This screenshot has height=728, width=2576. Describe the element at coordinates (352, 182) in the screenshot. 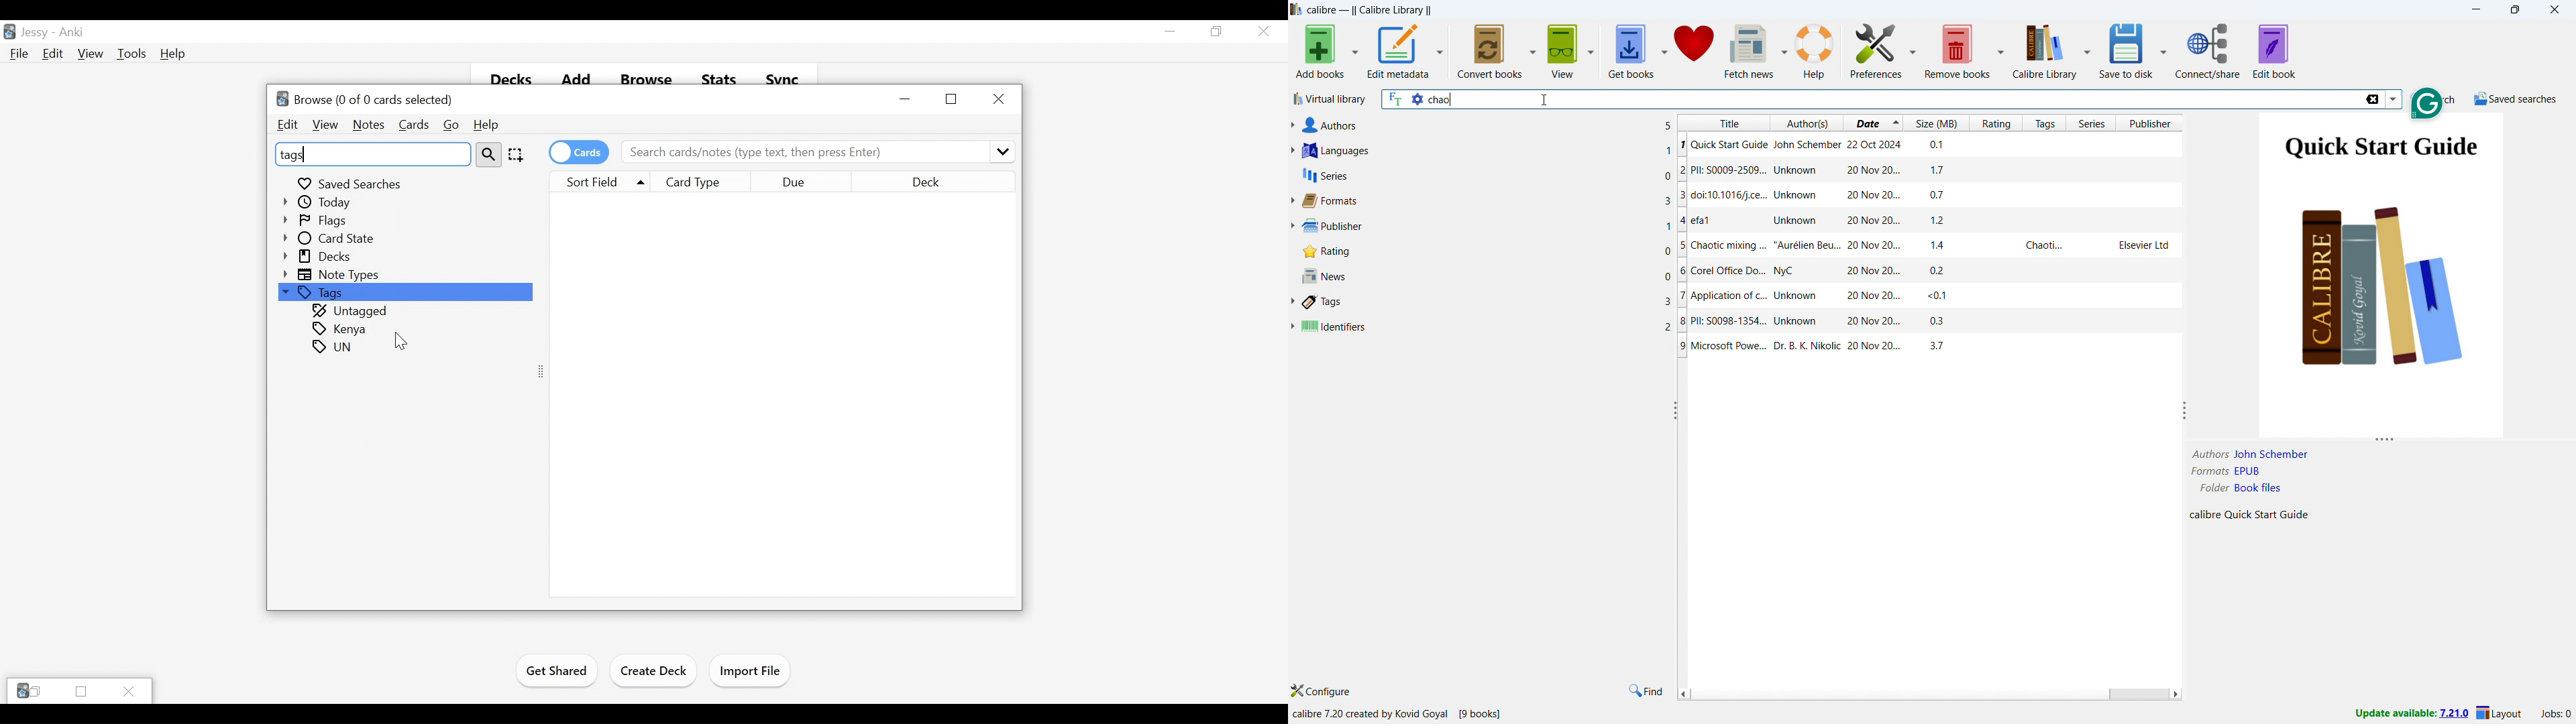

I see `Saved Searches` at that location.